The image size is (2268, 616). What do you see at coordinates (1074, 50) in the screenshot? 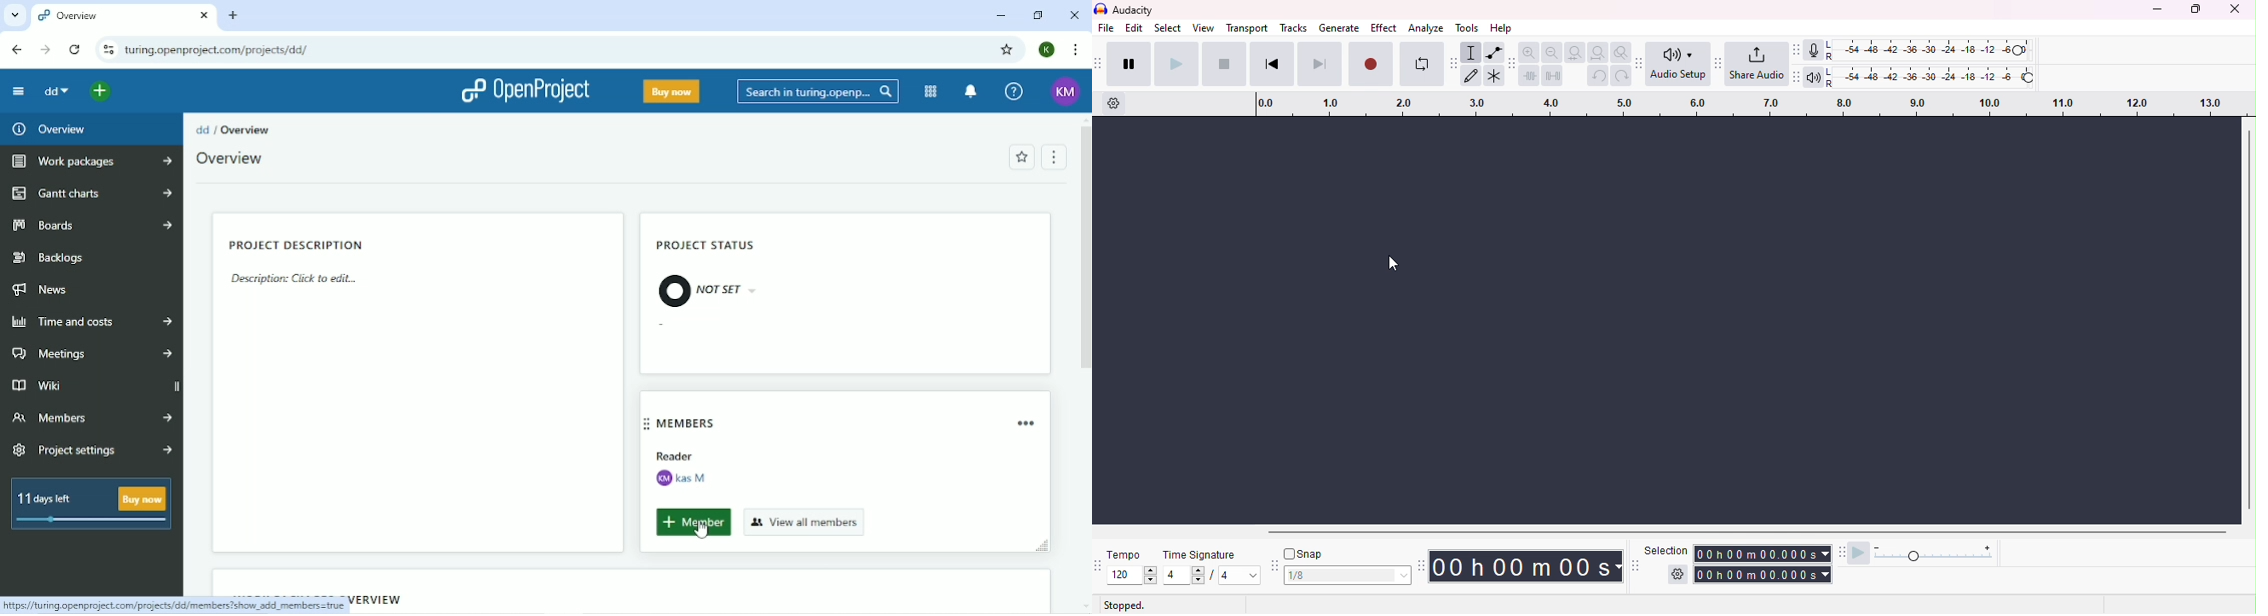
I see `Customize and control google chrome` at bounding box center [1074, 50].